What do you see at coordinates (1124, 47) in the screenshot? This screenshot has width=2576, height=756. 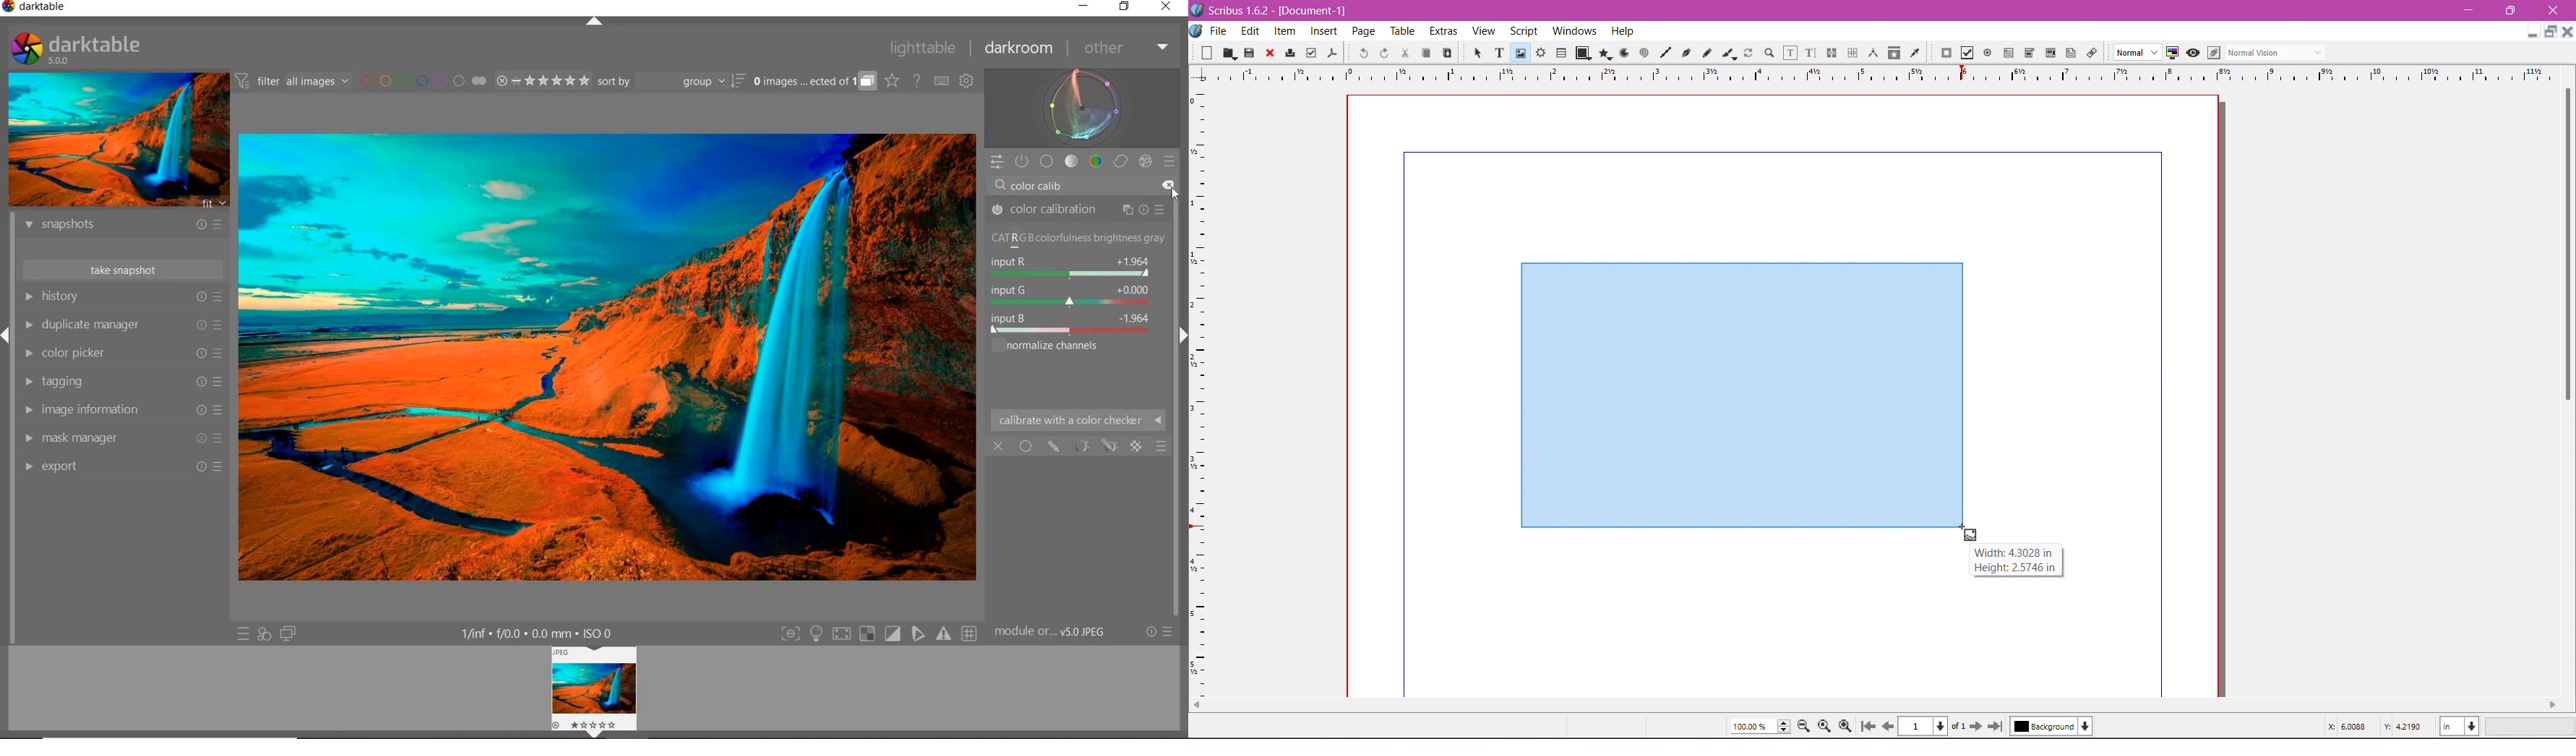 I see `other` at bounding box center [1124, 47].